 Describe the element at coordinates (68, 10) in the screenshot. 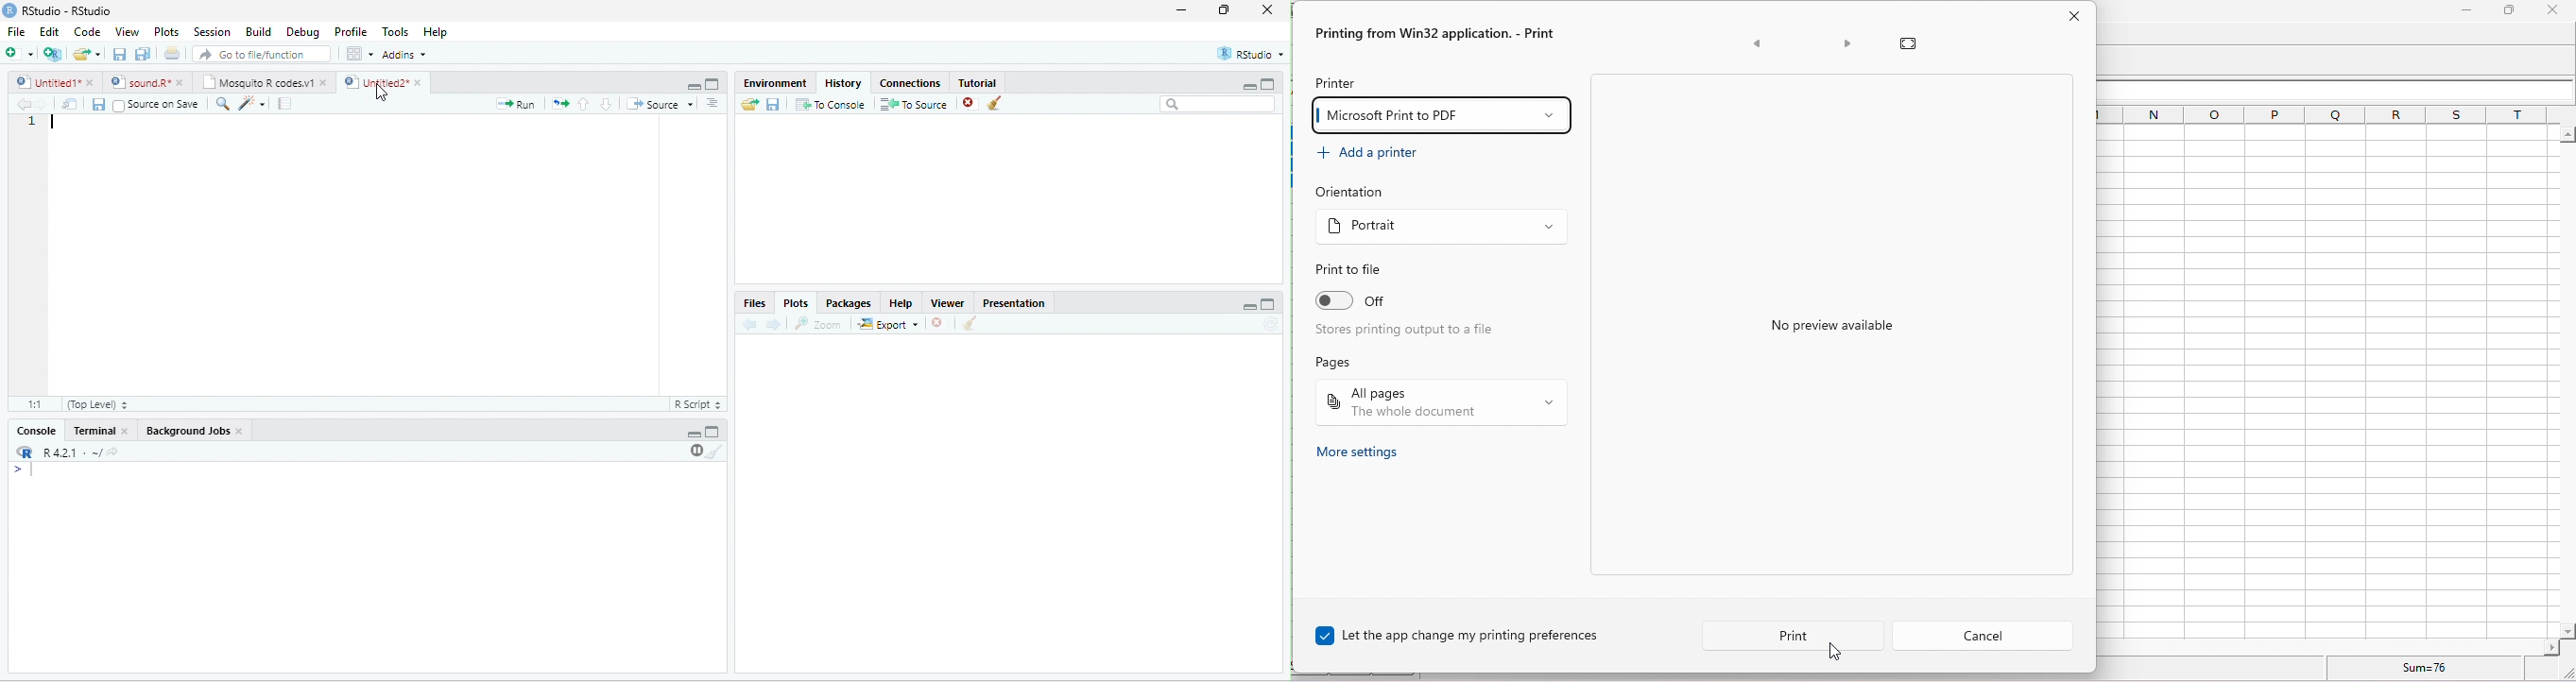

I see `RStudio-RStudio` at that location.